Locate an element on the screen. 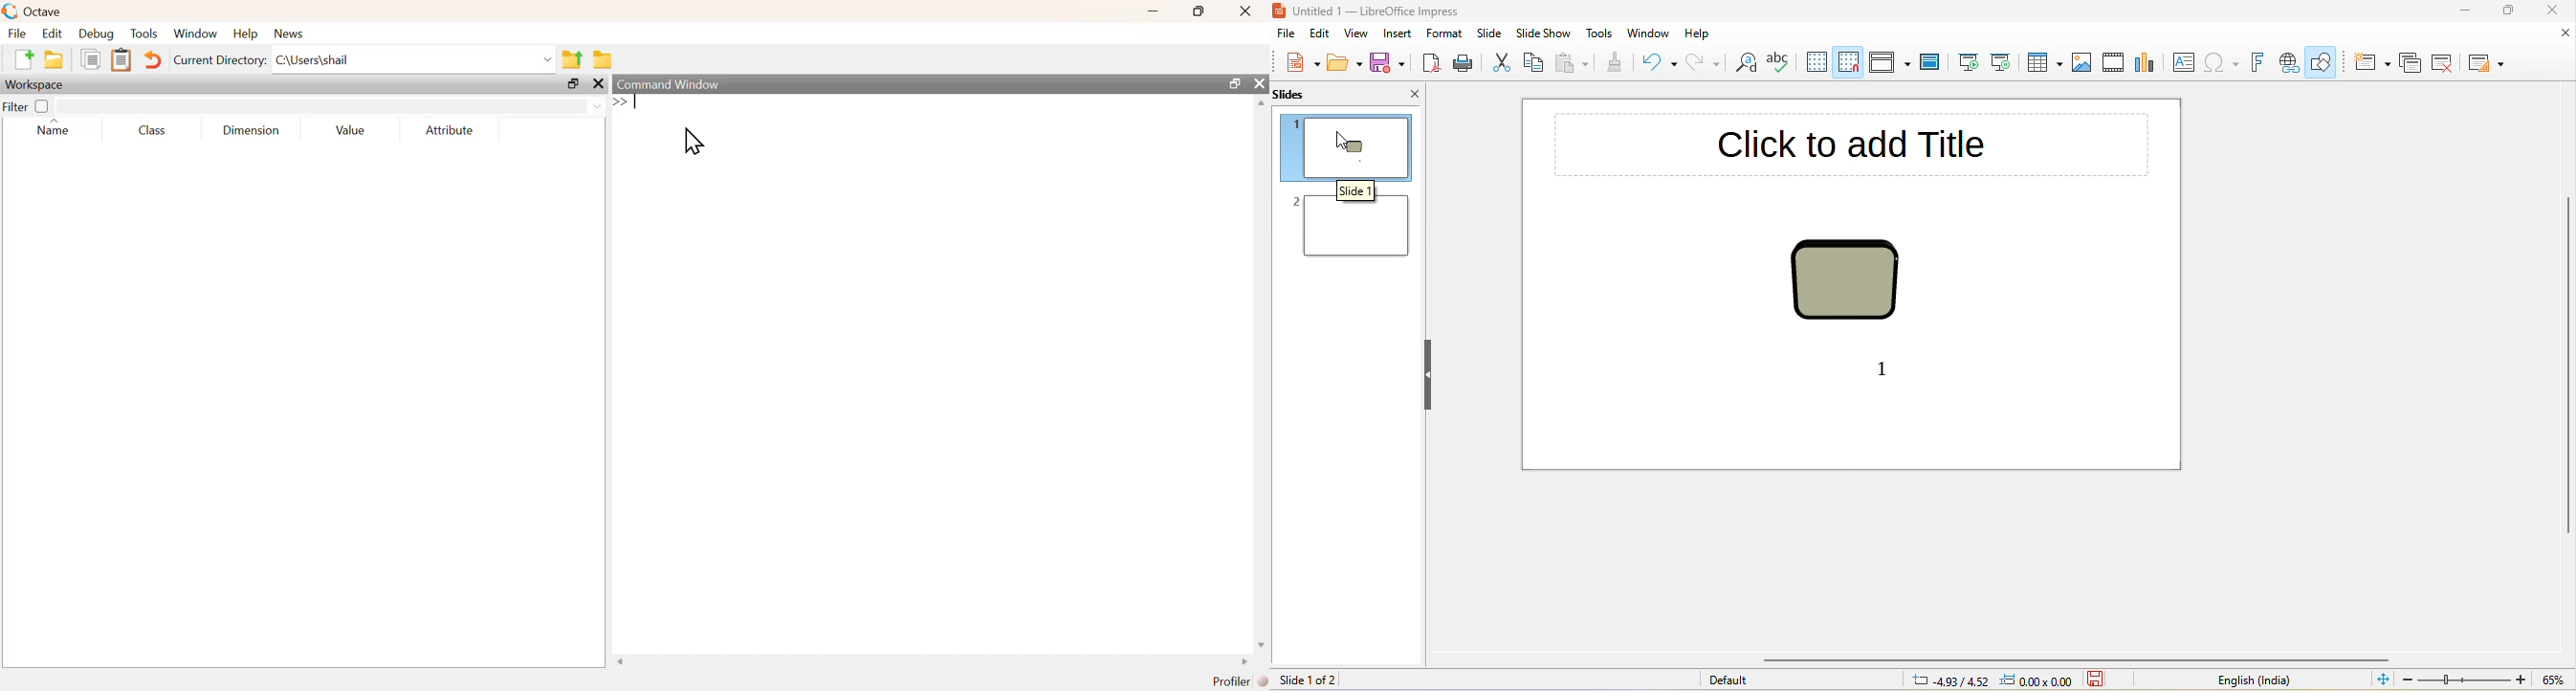 The image size is (2576, 700). start from first slide is located at coordinates (1971, 62).